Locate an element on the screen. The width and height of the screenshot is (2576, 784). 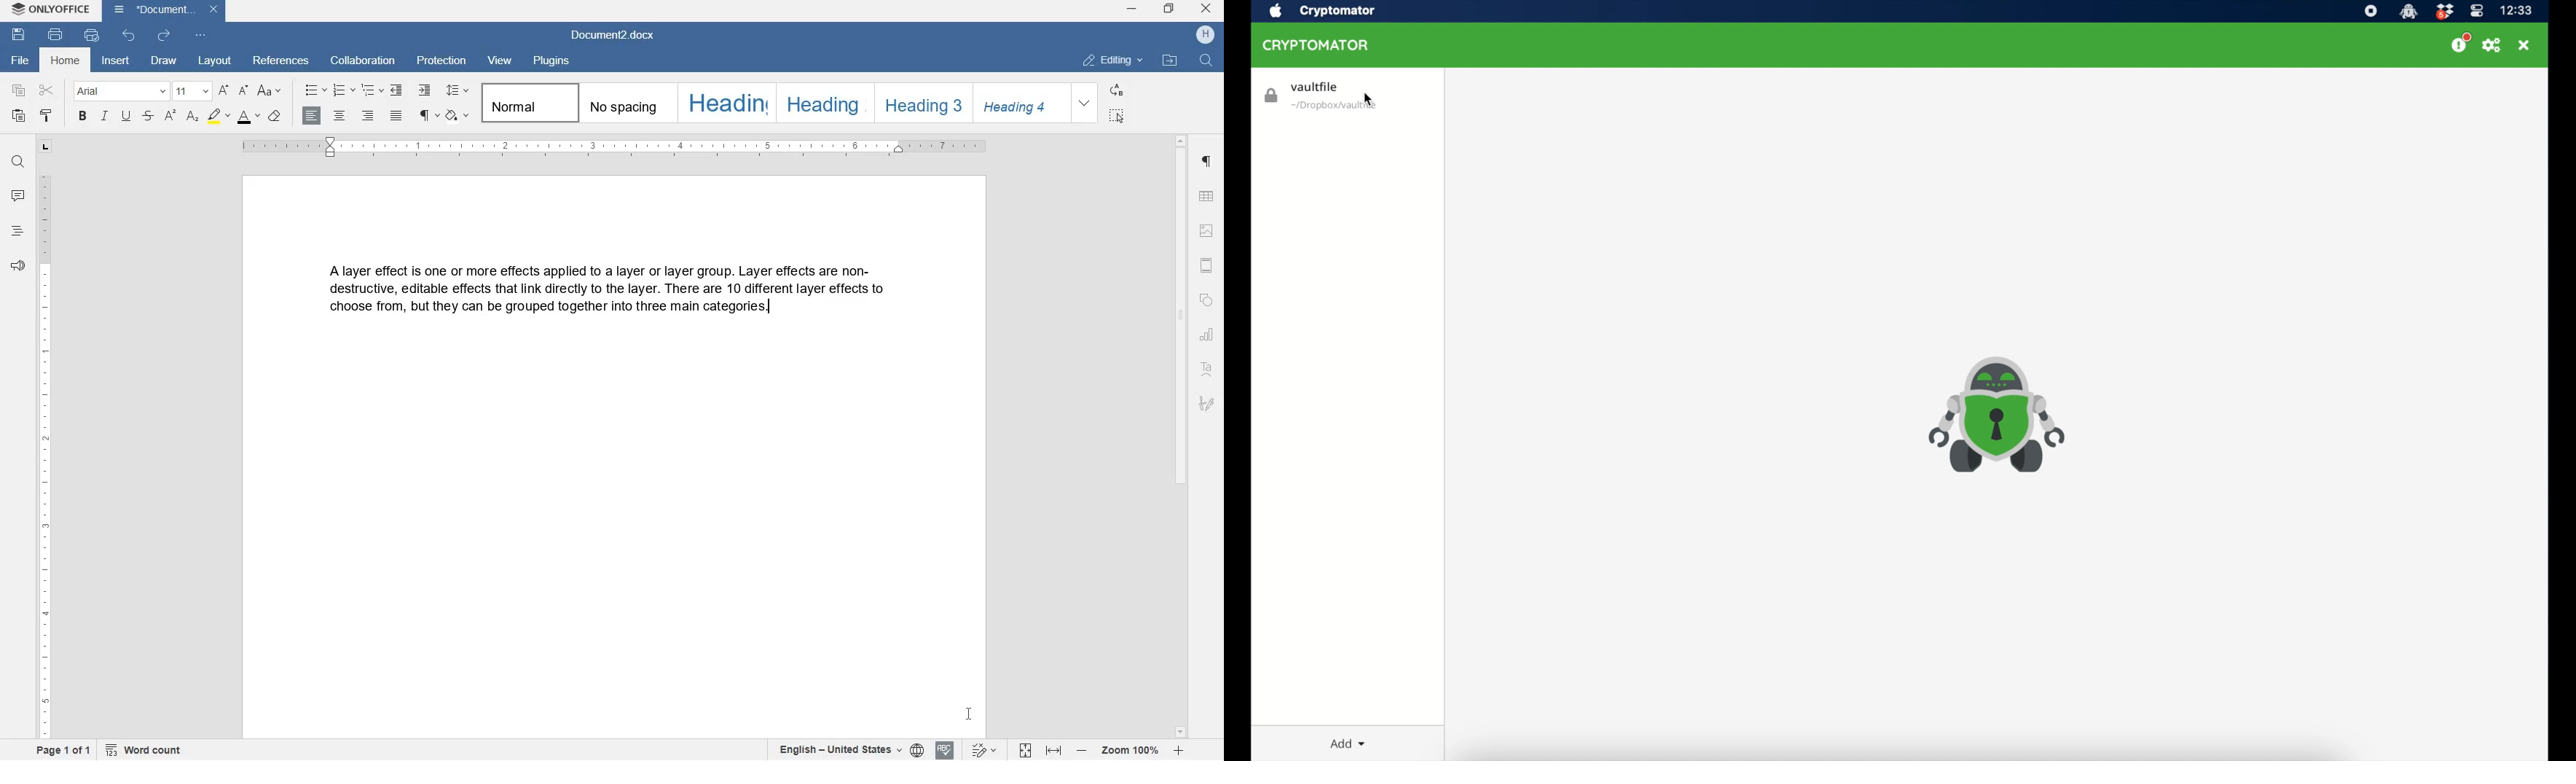
COPY STYLE is located at coordinates (47, 115).